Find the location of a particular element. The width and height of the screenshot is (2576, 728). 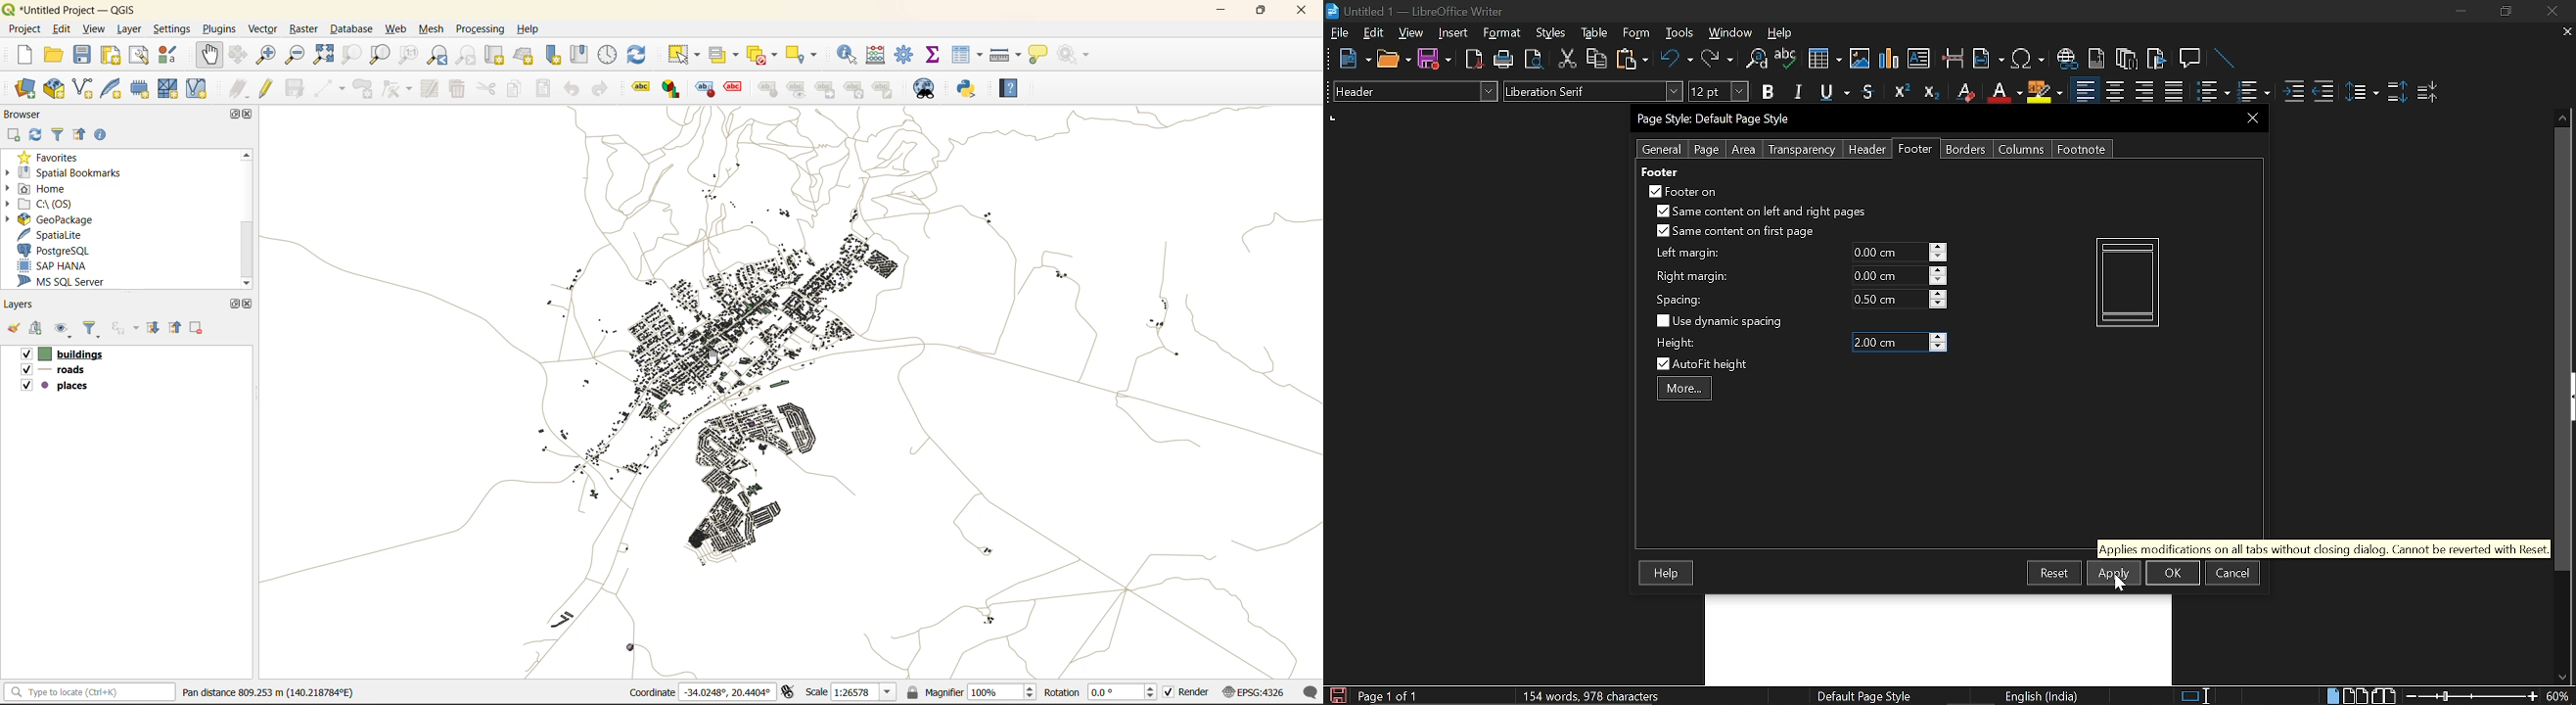

Center is located at coordinates (2114, 91).